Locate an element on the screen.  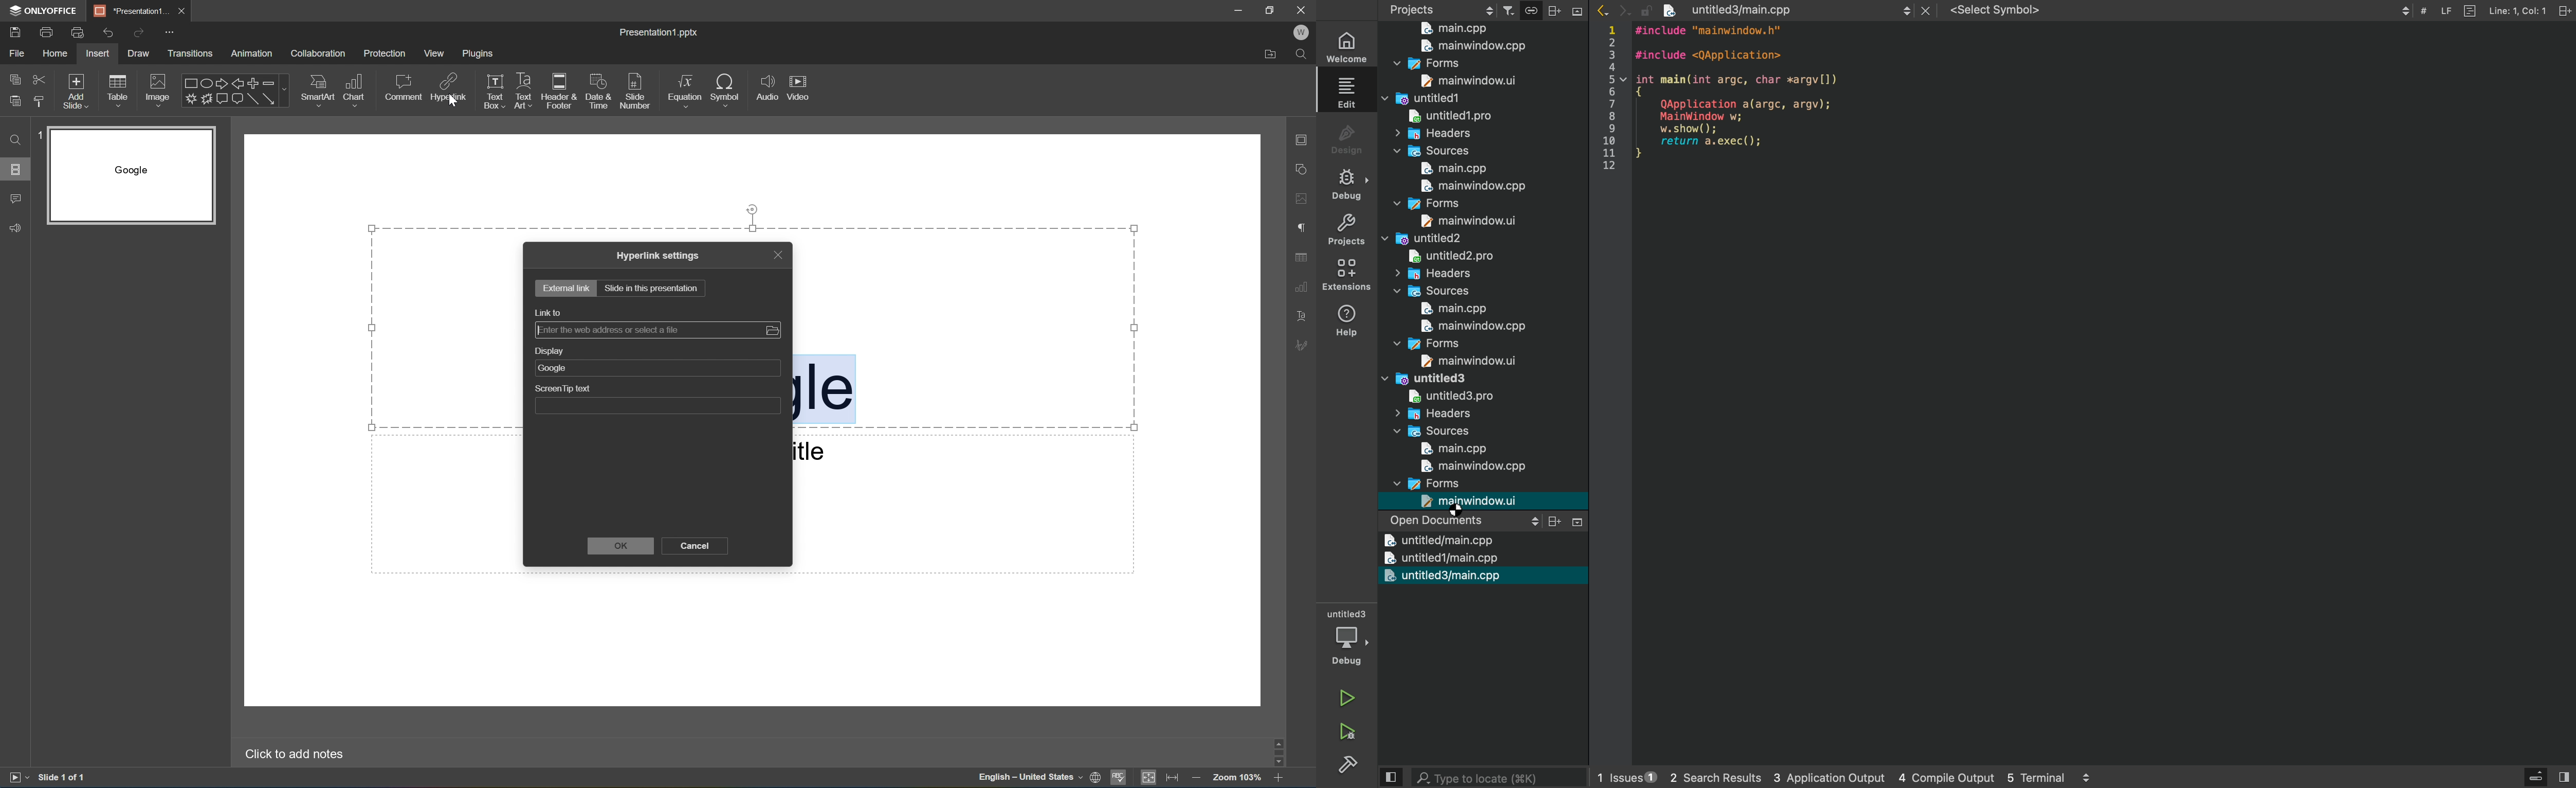
SmartArt is located at coordinates (319, 91).